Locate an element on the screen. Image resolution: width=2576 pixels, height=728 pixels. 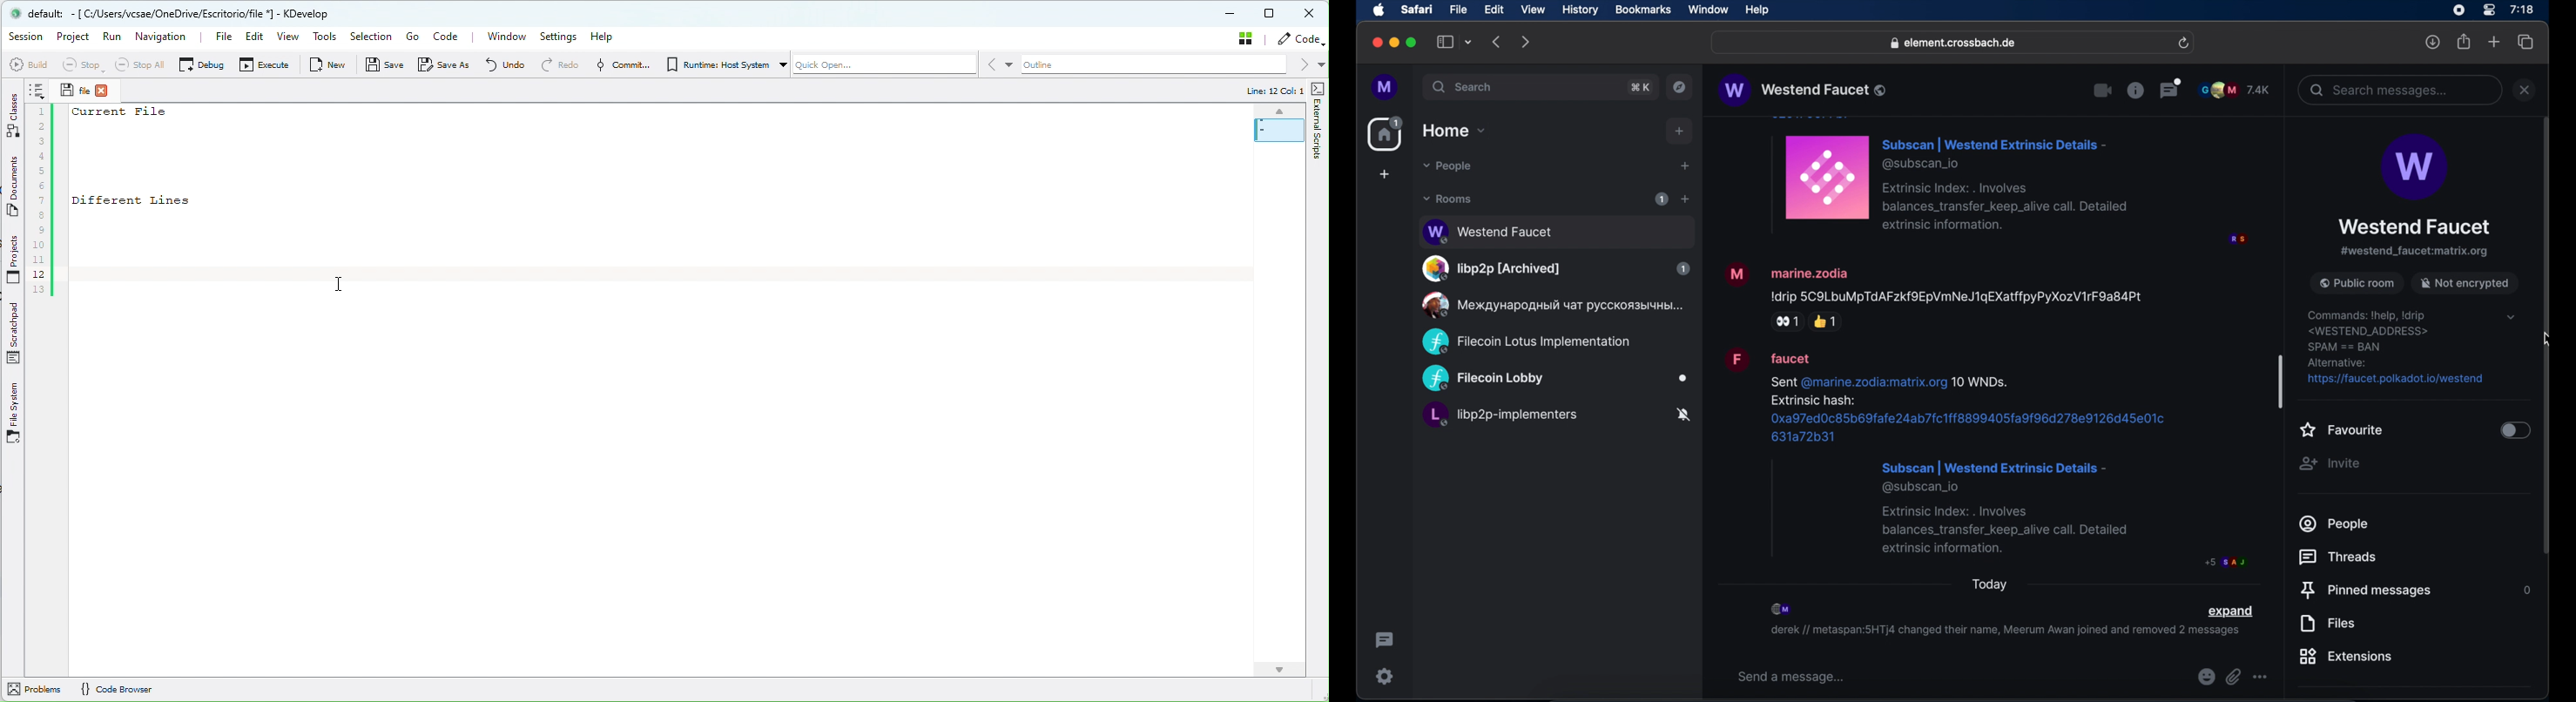
add is located at coordinates (1680, 131).